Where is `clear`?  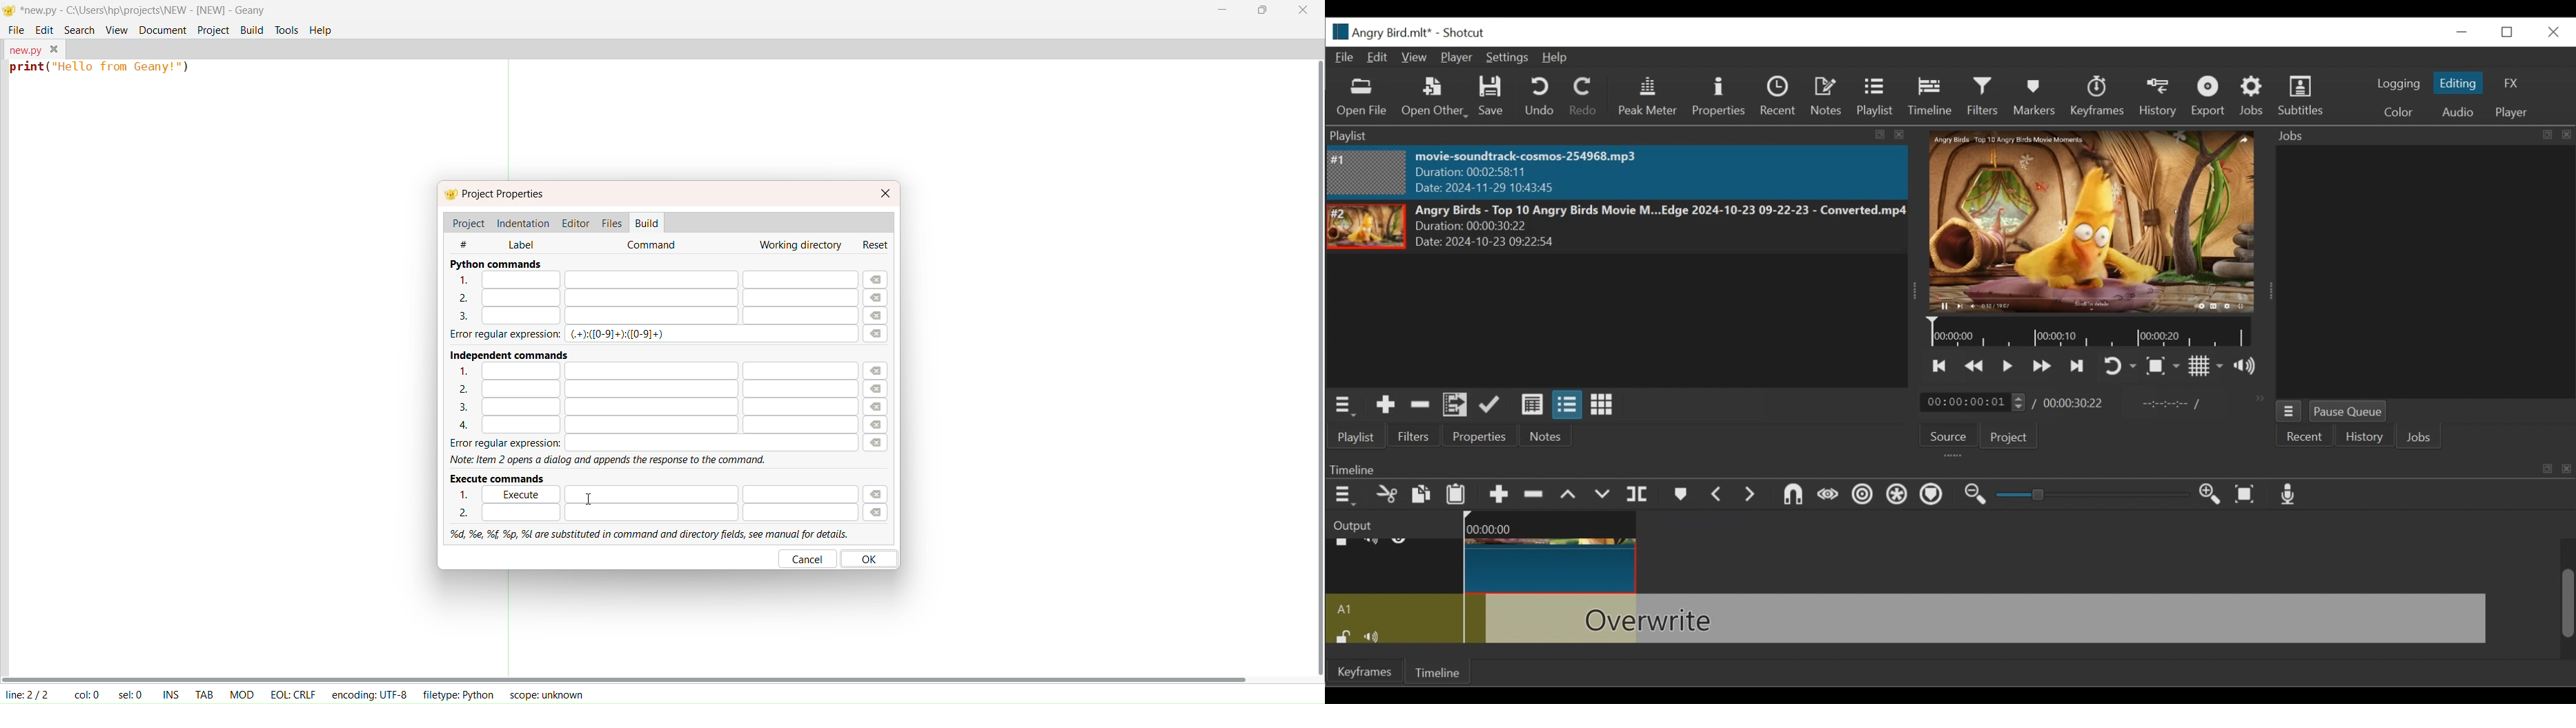
clear is located at coordinates (880, 398).